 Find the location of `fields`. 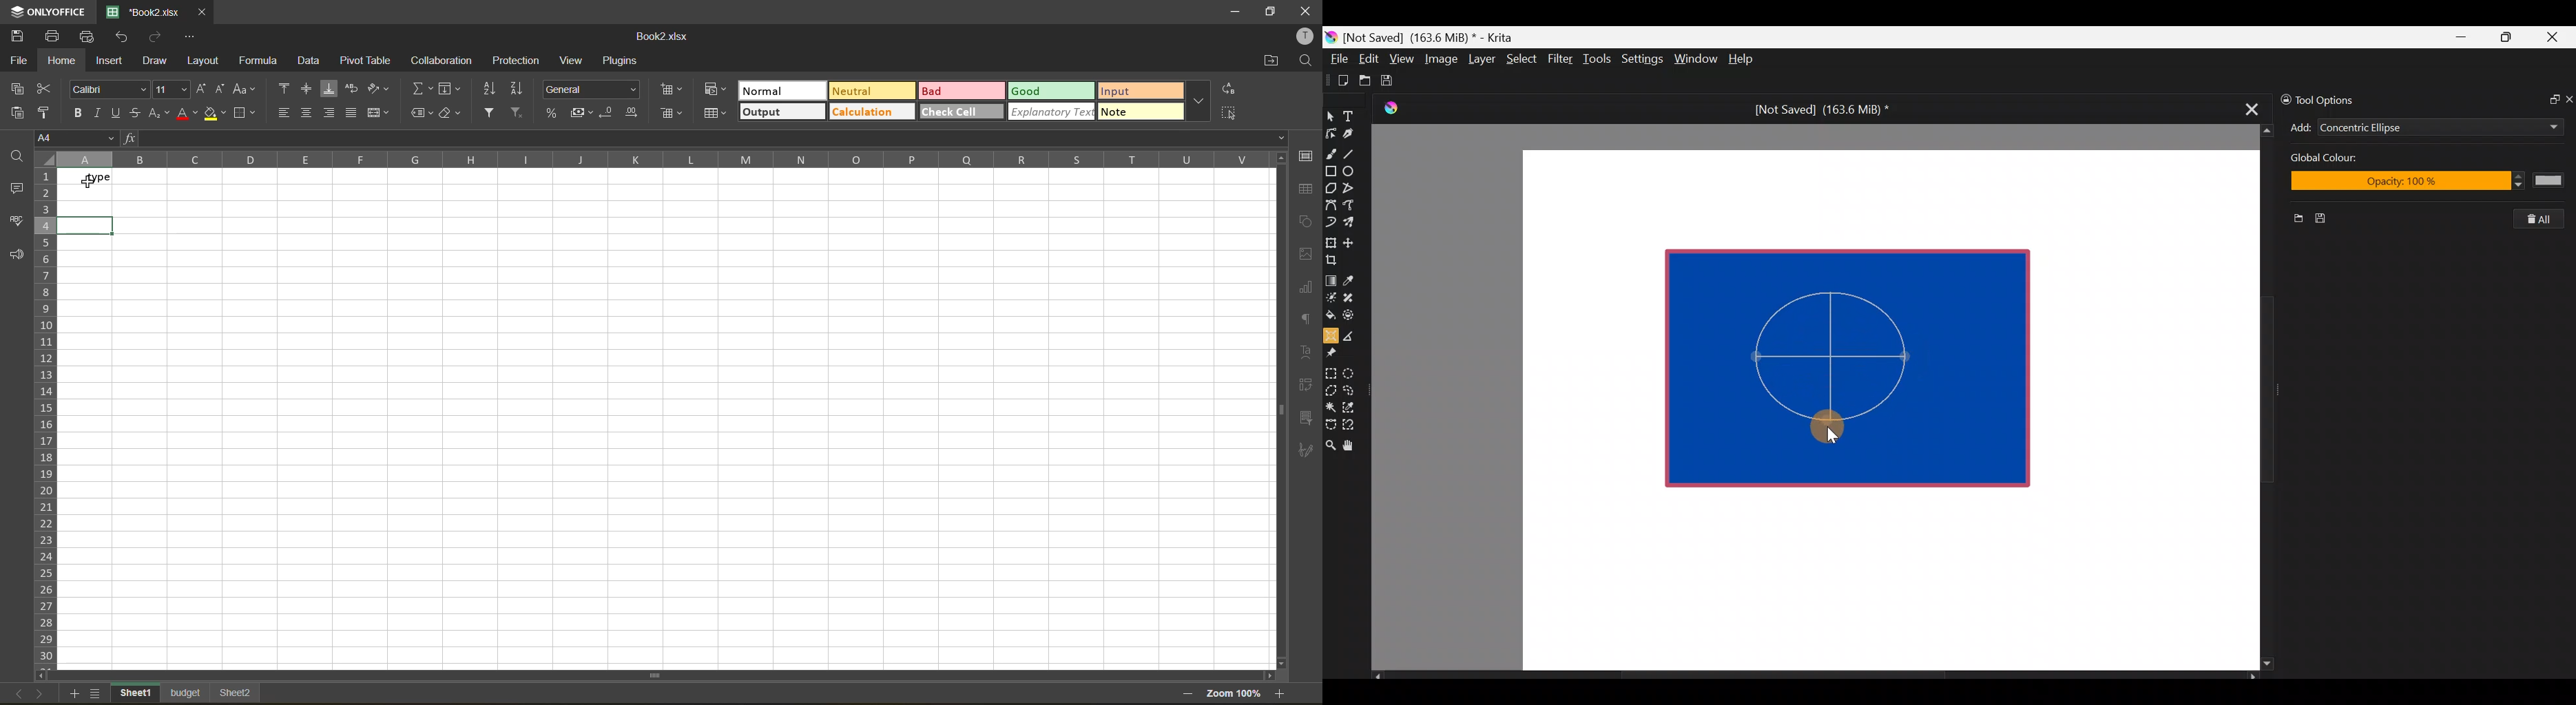

fields is located at coordinates (449, 91).